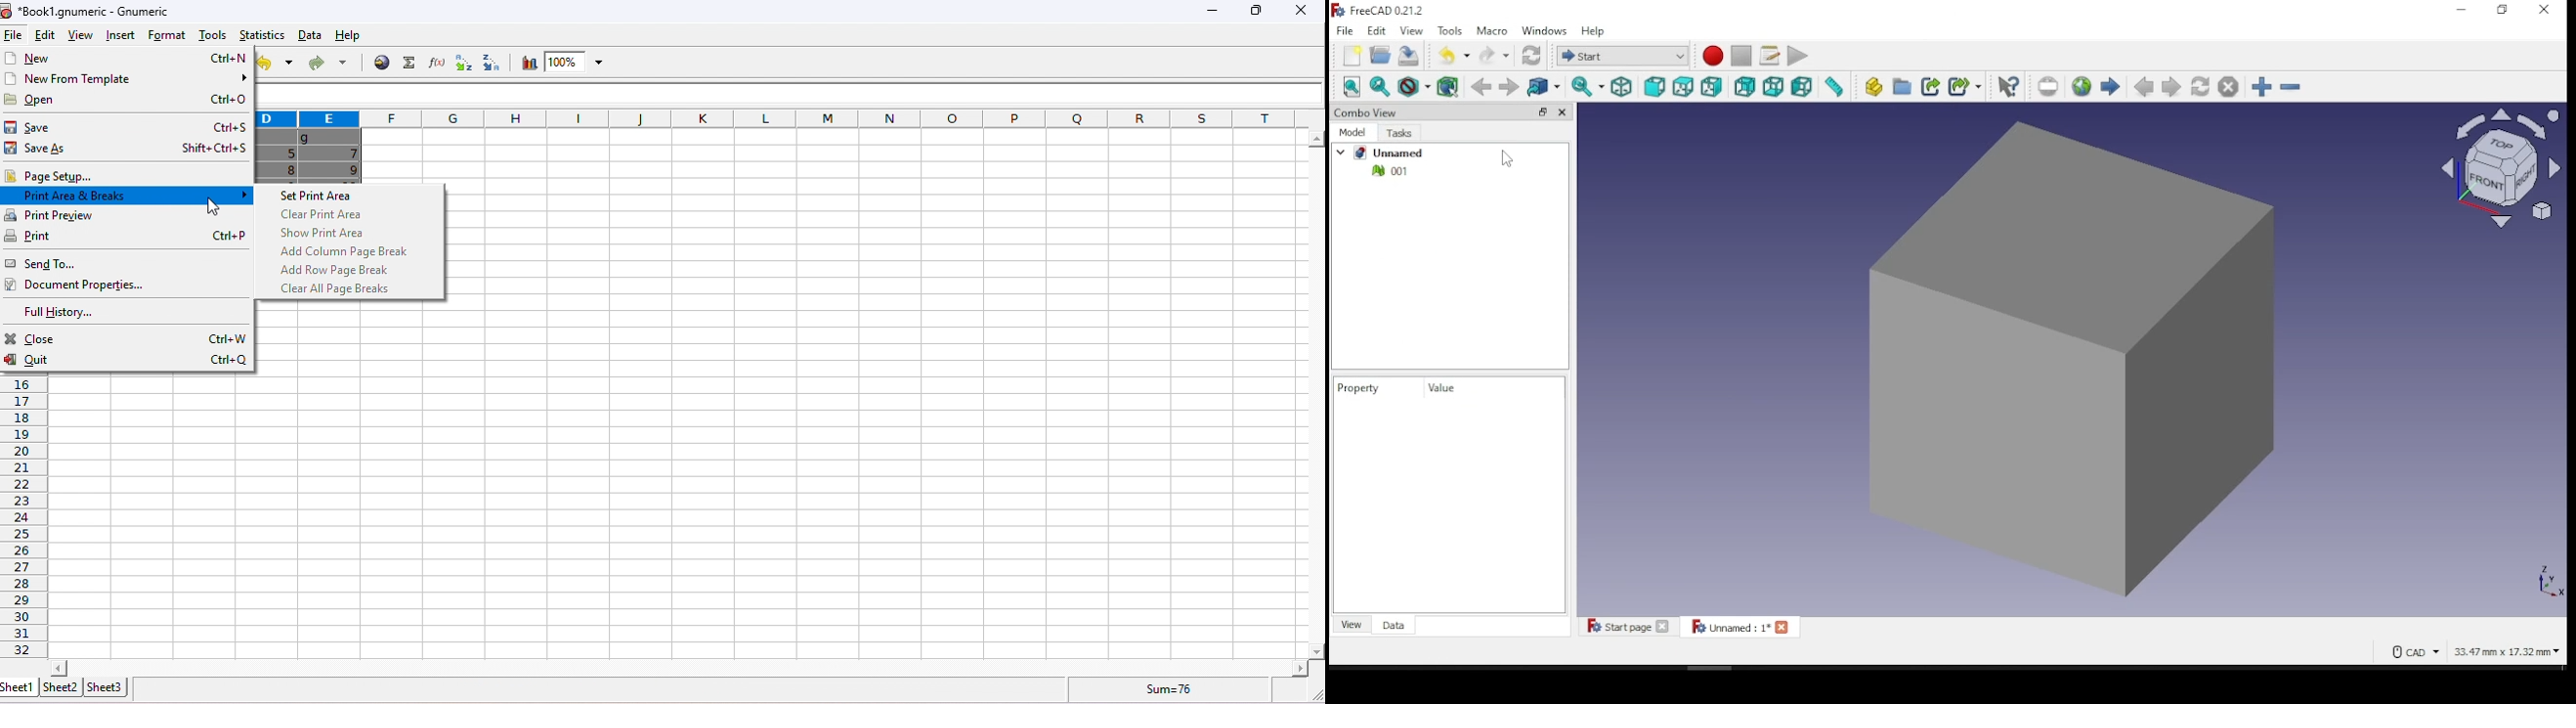 The image size is (2576, 728). What do you see at coordinates (2502, 10) in the screenshot?
I see `restore` at bounding box center [2502, 10].